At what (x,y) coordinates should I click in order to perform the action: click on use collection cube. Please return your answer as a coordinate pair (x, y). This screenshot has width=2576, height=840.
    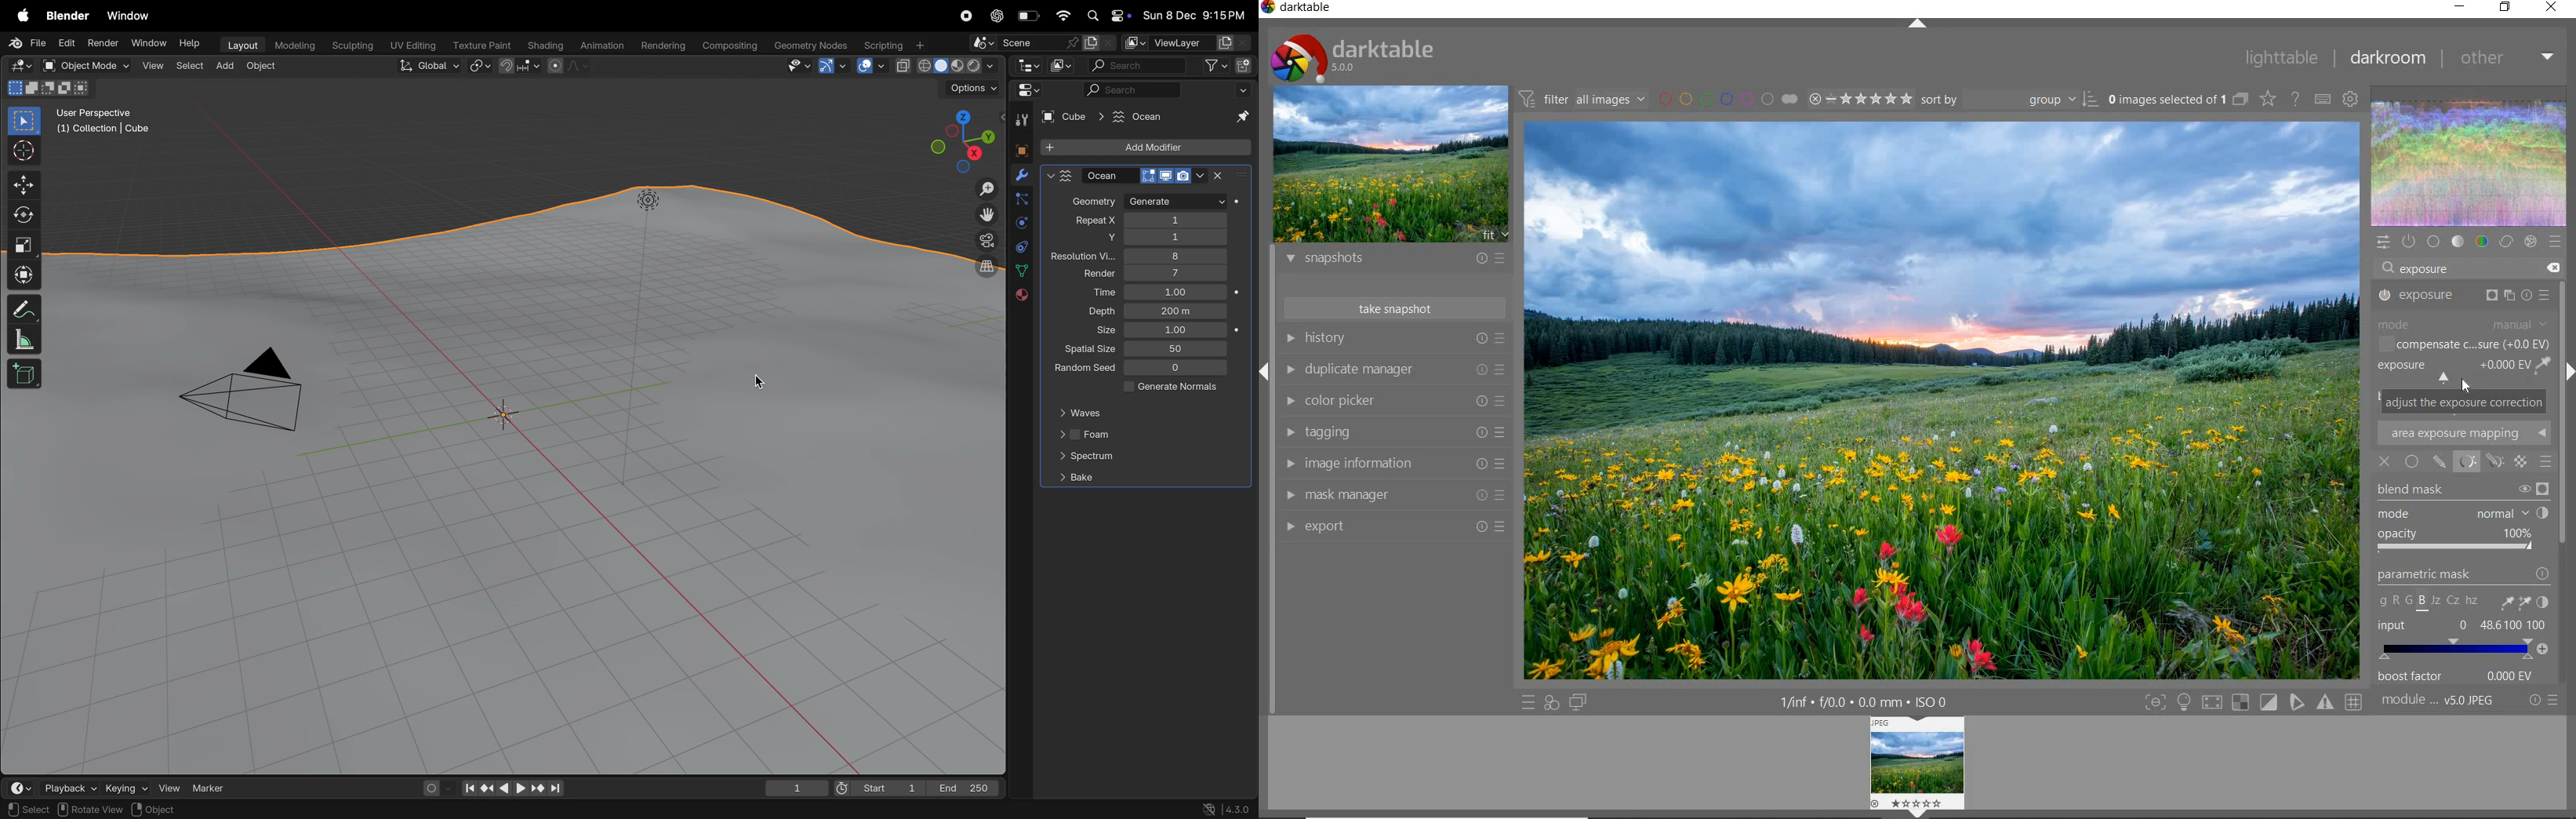
    Looking at the image, I should click on (102, 132).